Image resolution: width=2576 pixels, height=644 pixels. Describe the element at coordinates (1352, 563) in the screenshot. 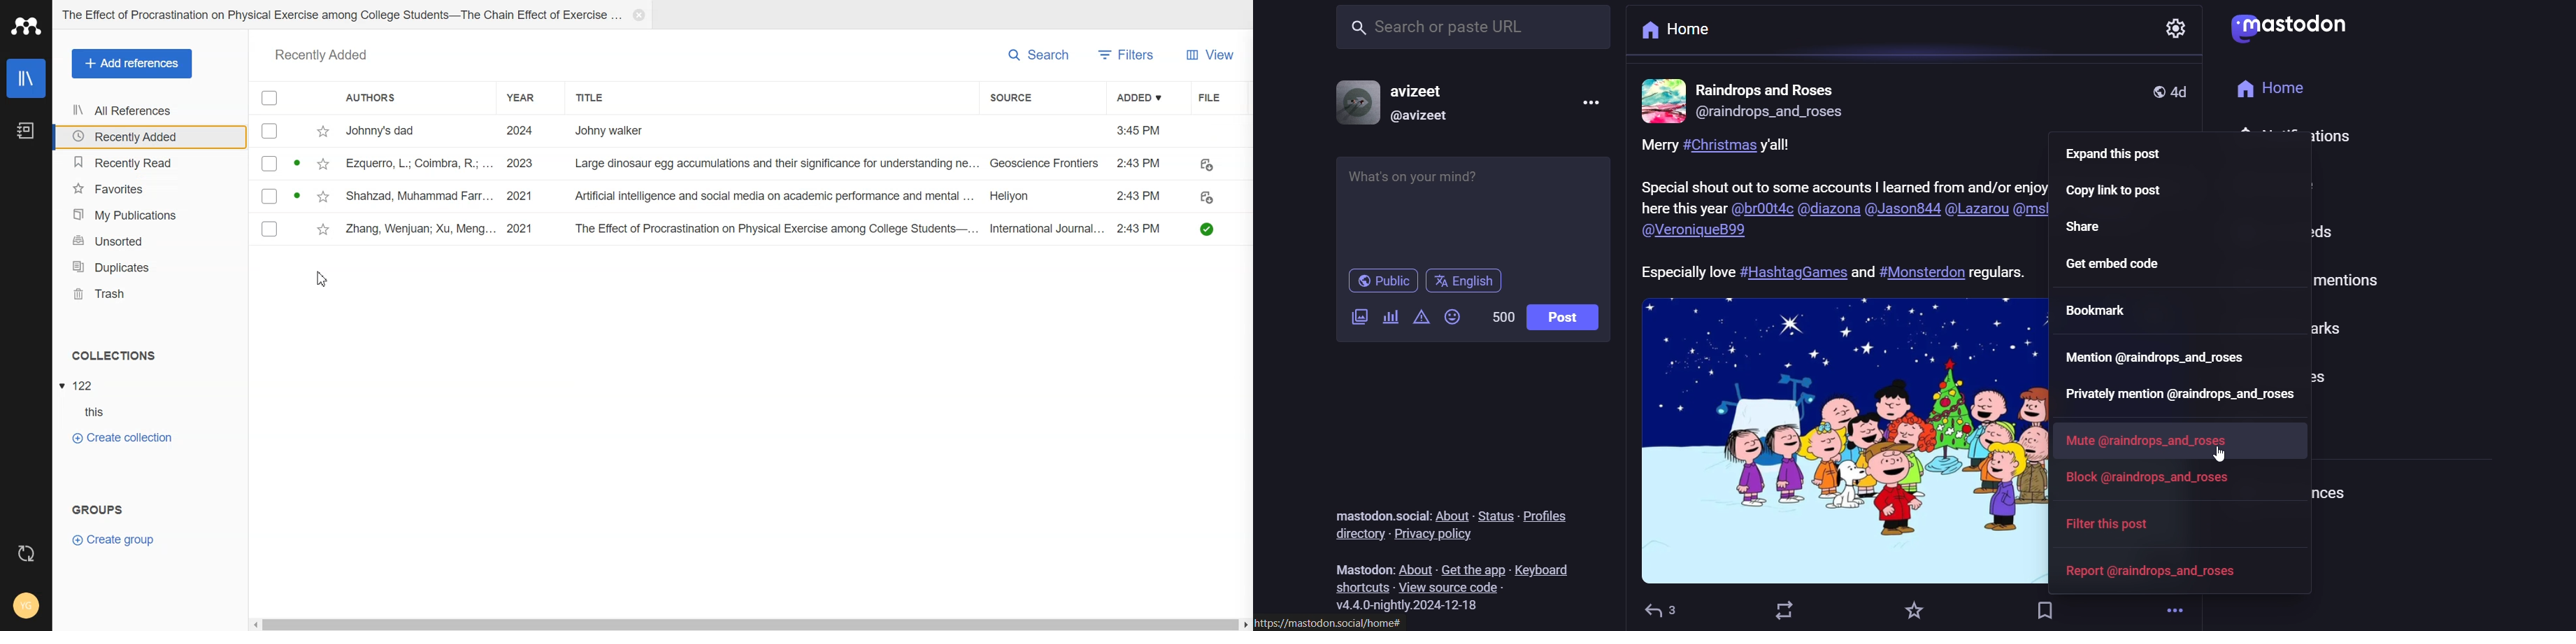

I see `text` at that location.